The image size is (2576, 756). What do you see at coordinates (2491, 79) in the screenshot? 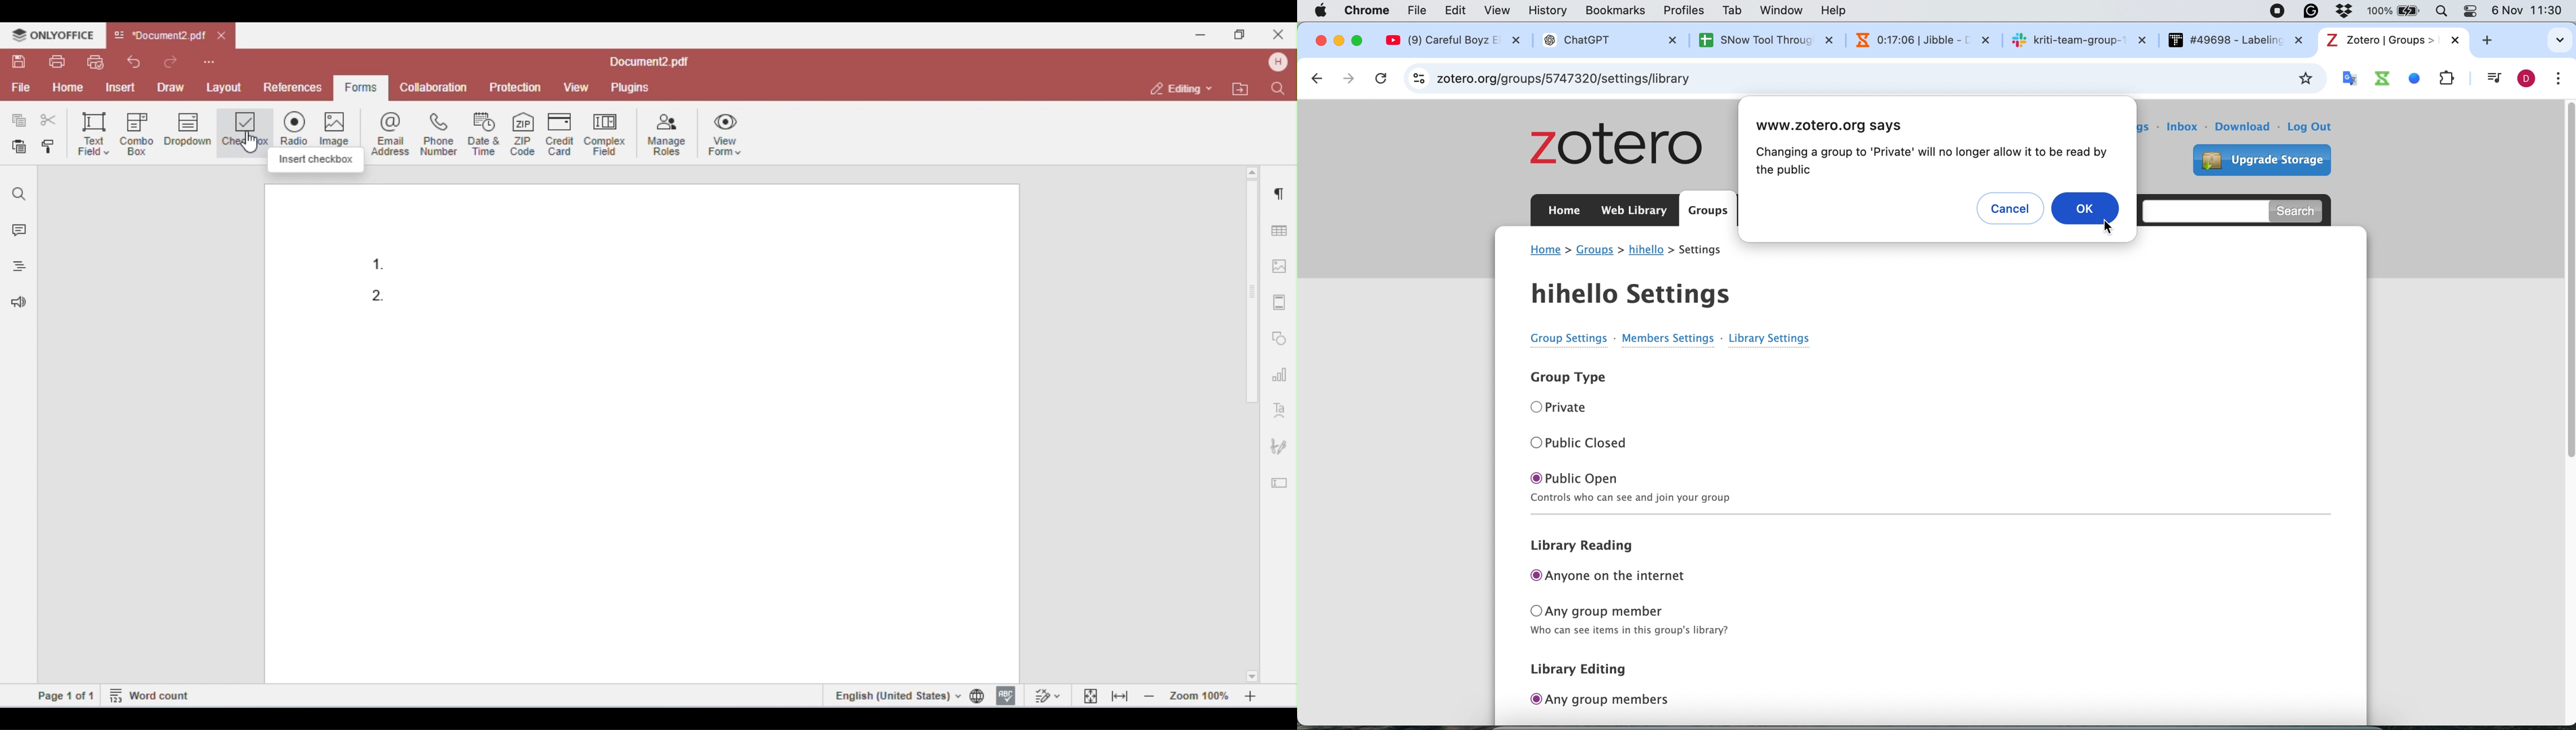
I see `control your music video` at bounding box center [2491, 79].